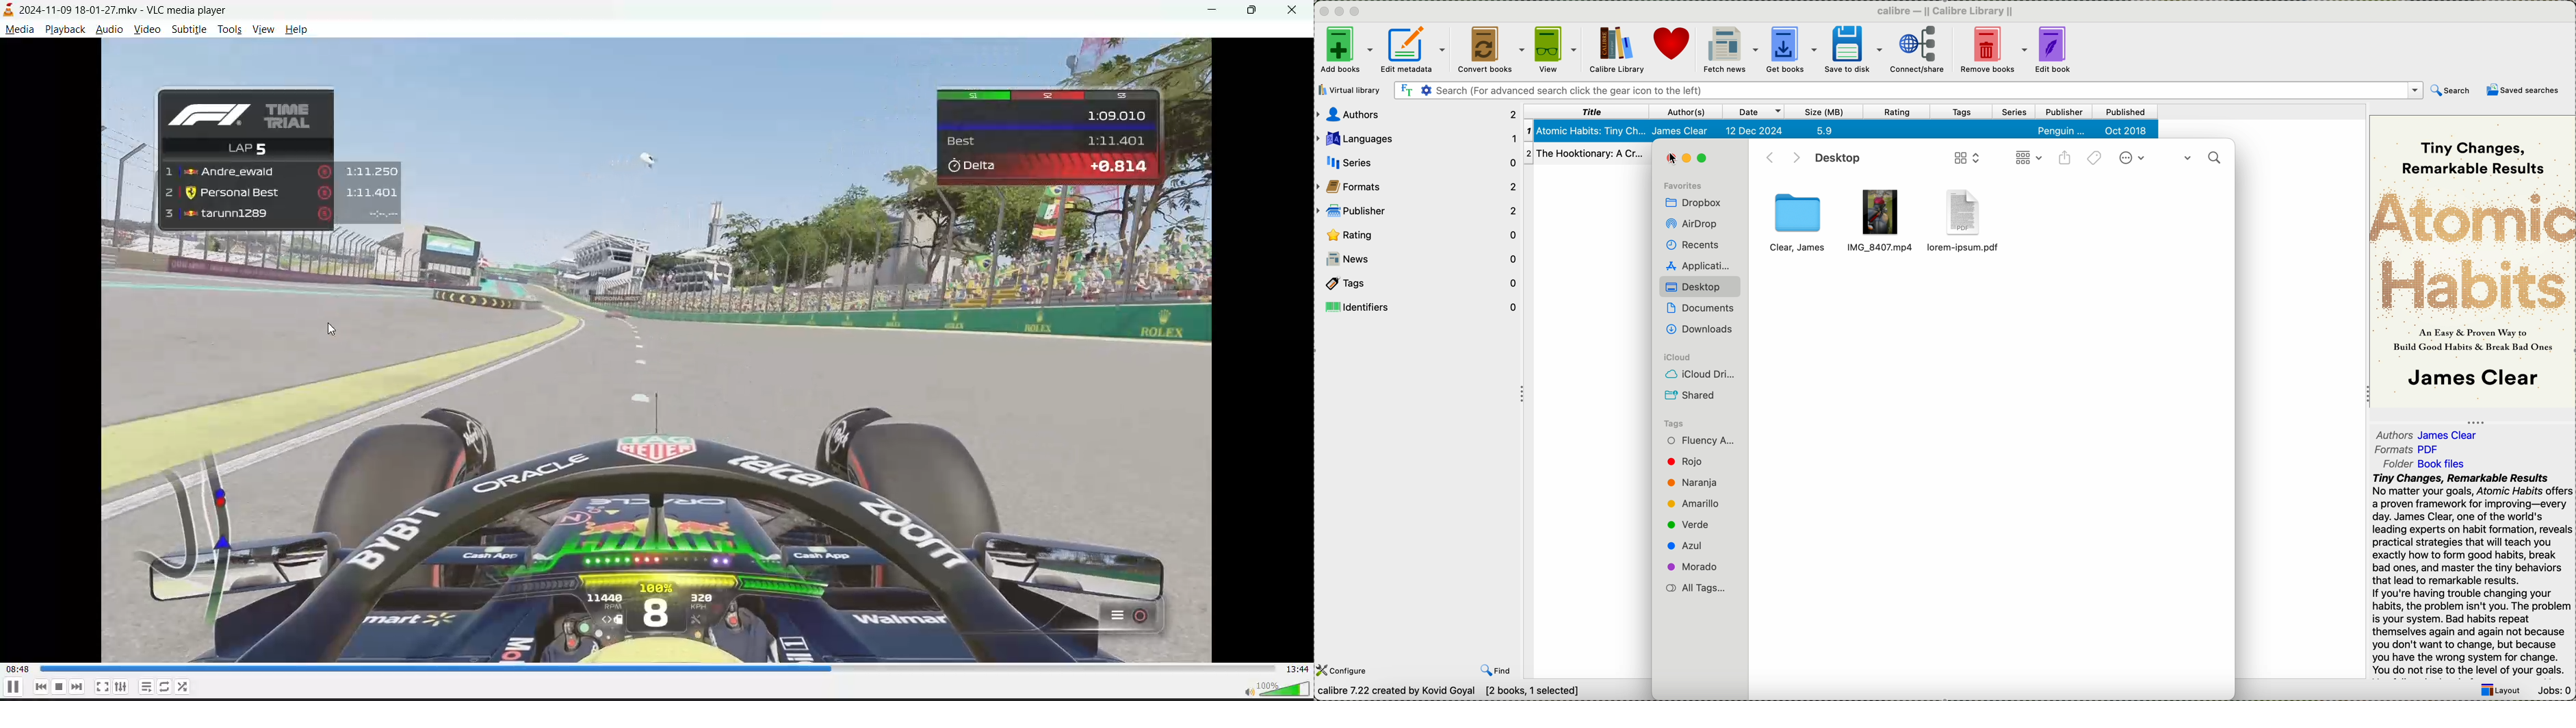 This screenshot has width=2576, height=728. I want to click on Tiny Changes, Remarkable ResultsNo matter your goals, Atomic Habits offersa proven framework for improving—everyday. James Clear, one of the world'sleading experts on habit formation, revealspractical strategies that will teach youexactly how to form good habits, breakbad ones, and master the tiny behaviorsthat lead to remarkable results.If you're having trouble changing yourhabits, the problem isn't you. The problemis your system. Bad habits repeatthemselves again and again not becauseyou don't want to change, but becauseyou have the wrong system for change.You do not rise to the level of your goals., so click(2467, 574).